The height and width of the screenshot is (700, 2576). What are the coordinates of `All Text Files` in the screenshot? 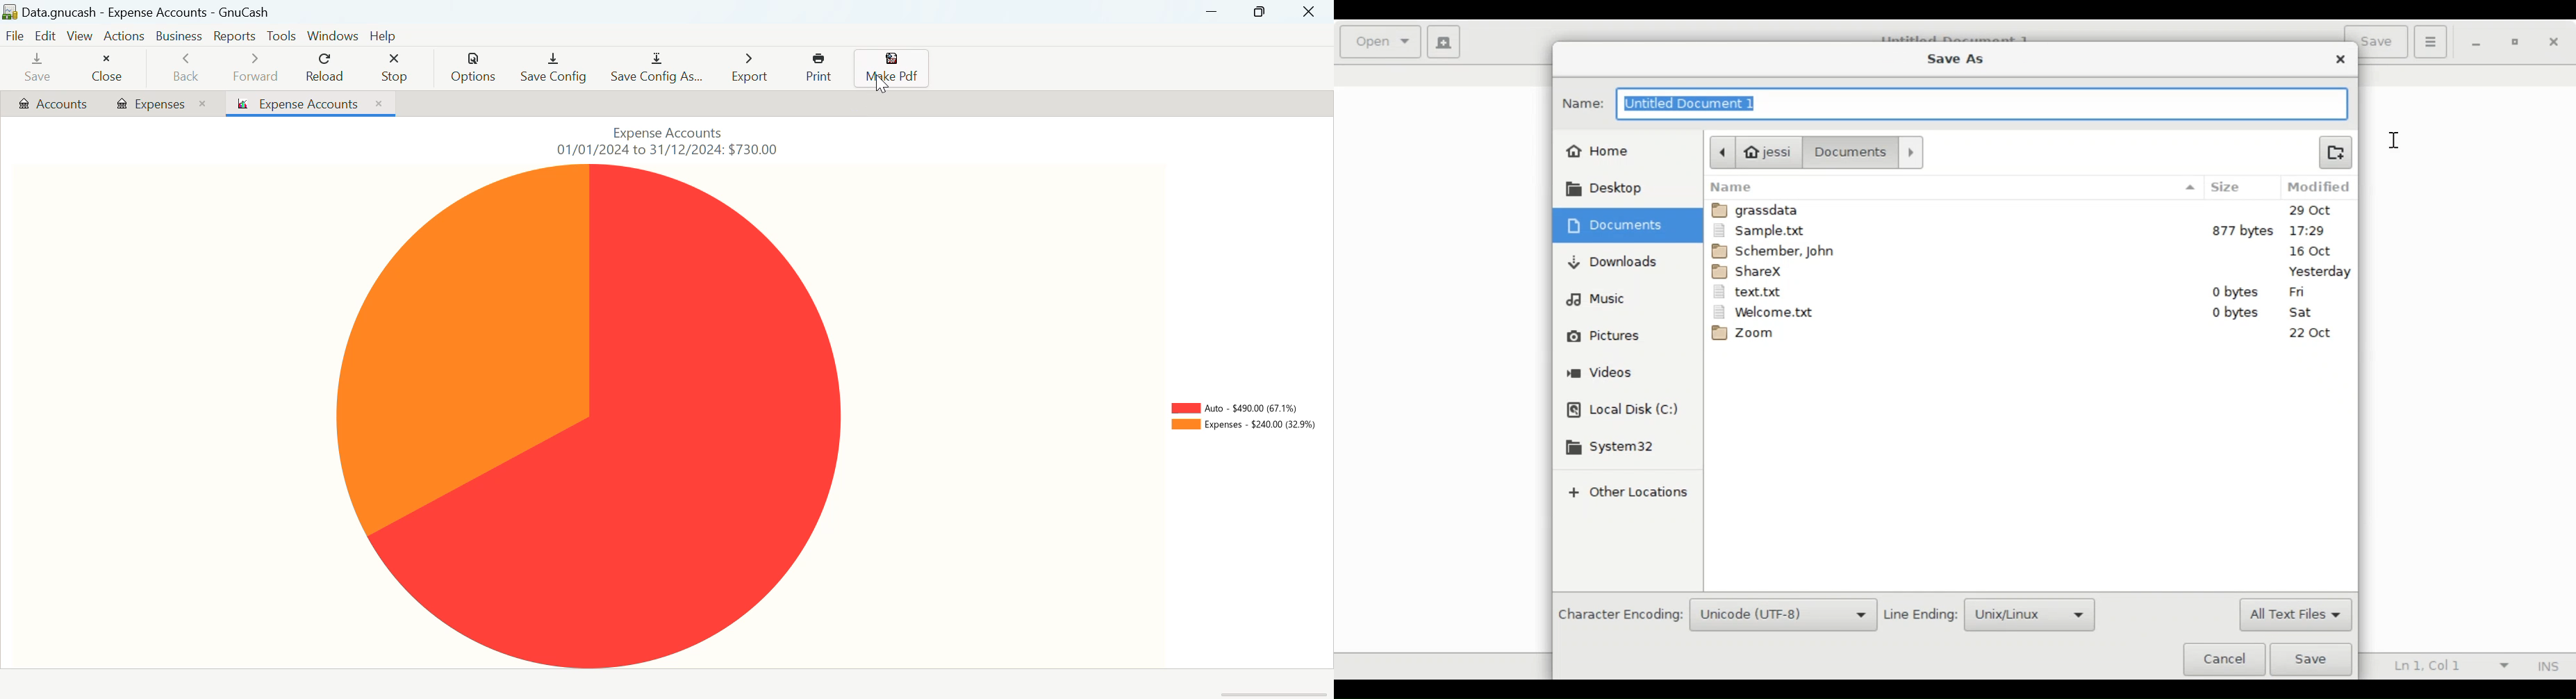 It's located at (2295, 616).